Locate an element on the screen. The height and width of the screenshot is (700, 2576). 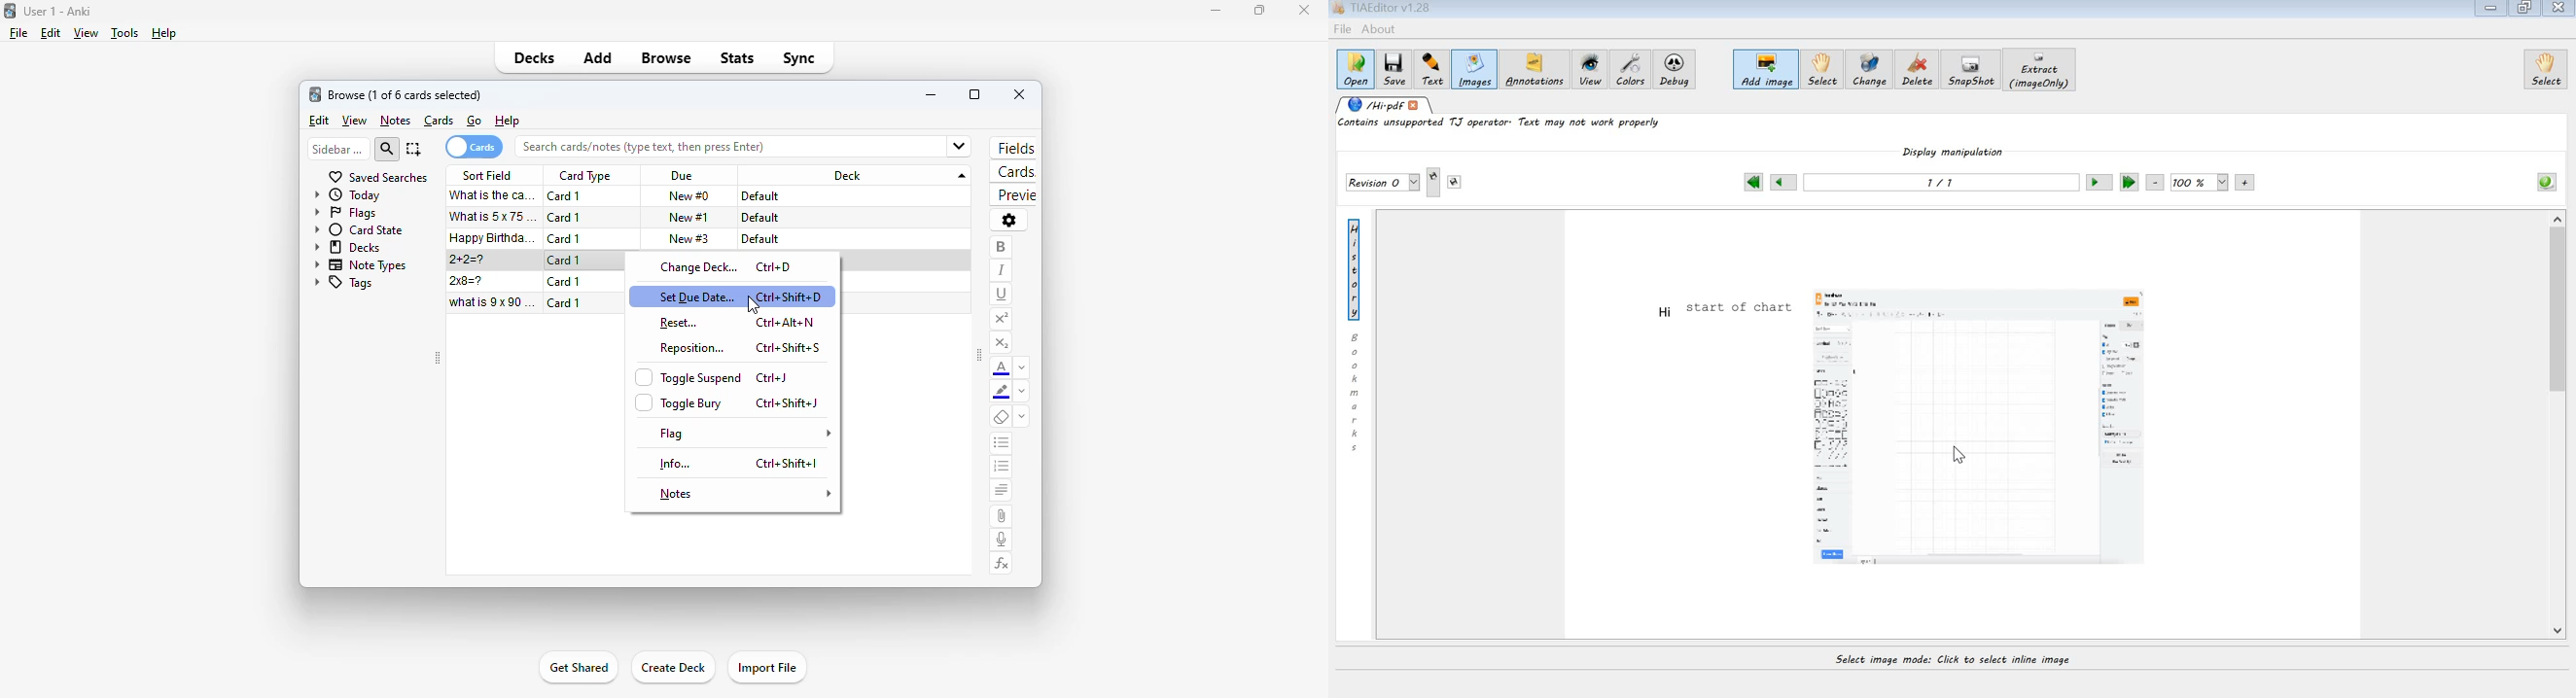
minimize is located at coordinates (932, 94).